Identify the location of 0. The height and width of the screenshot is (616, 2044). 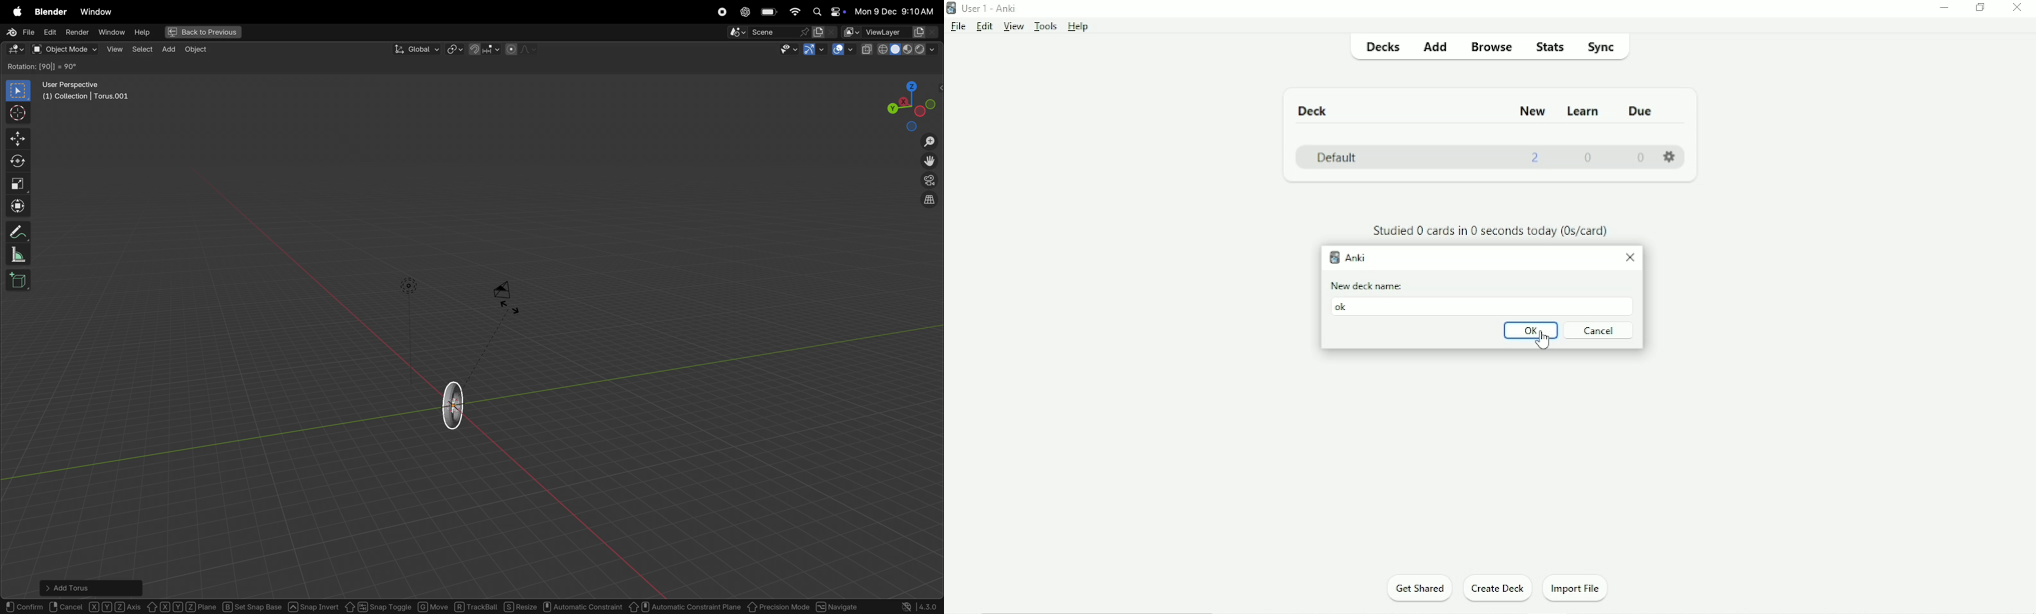
(1641, 157).